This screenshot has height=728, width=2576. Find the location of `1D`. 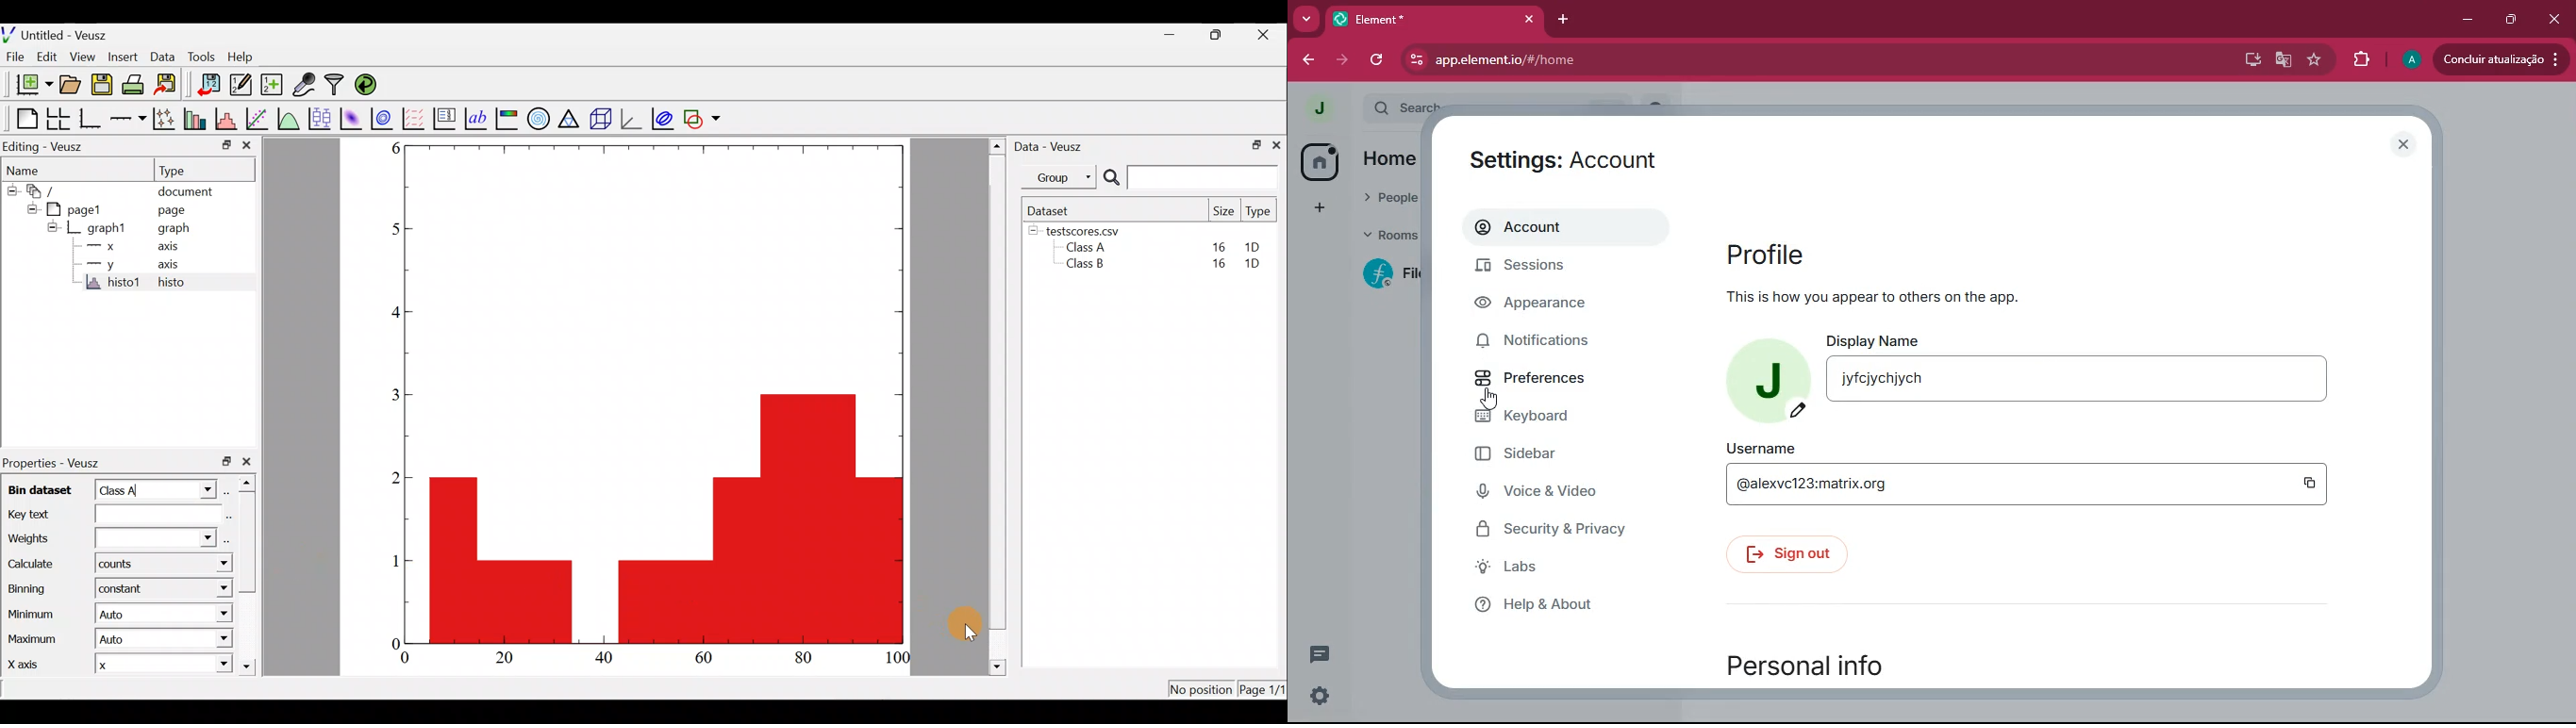

1D is located at coordinates (1254, 247).